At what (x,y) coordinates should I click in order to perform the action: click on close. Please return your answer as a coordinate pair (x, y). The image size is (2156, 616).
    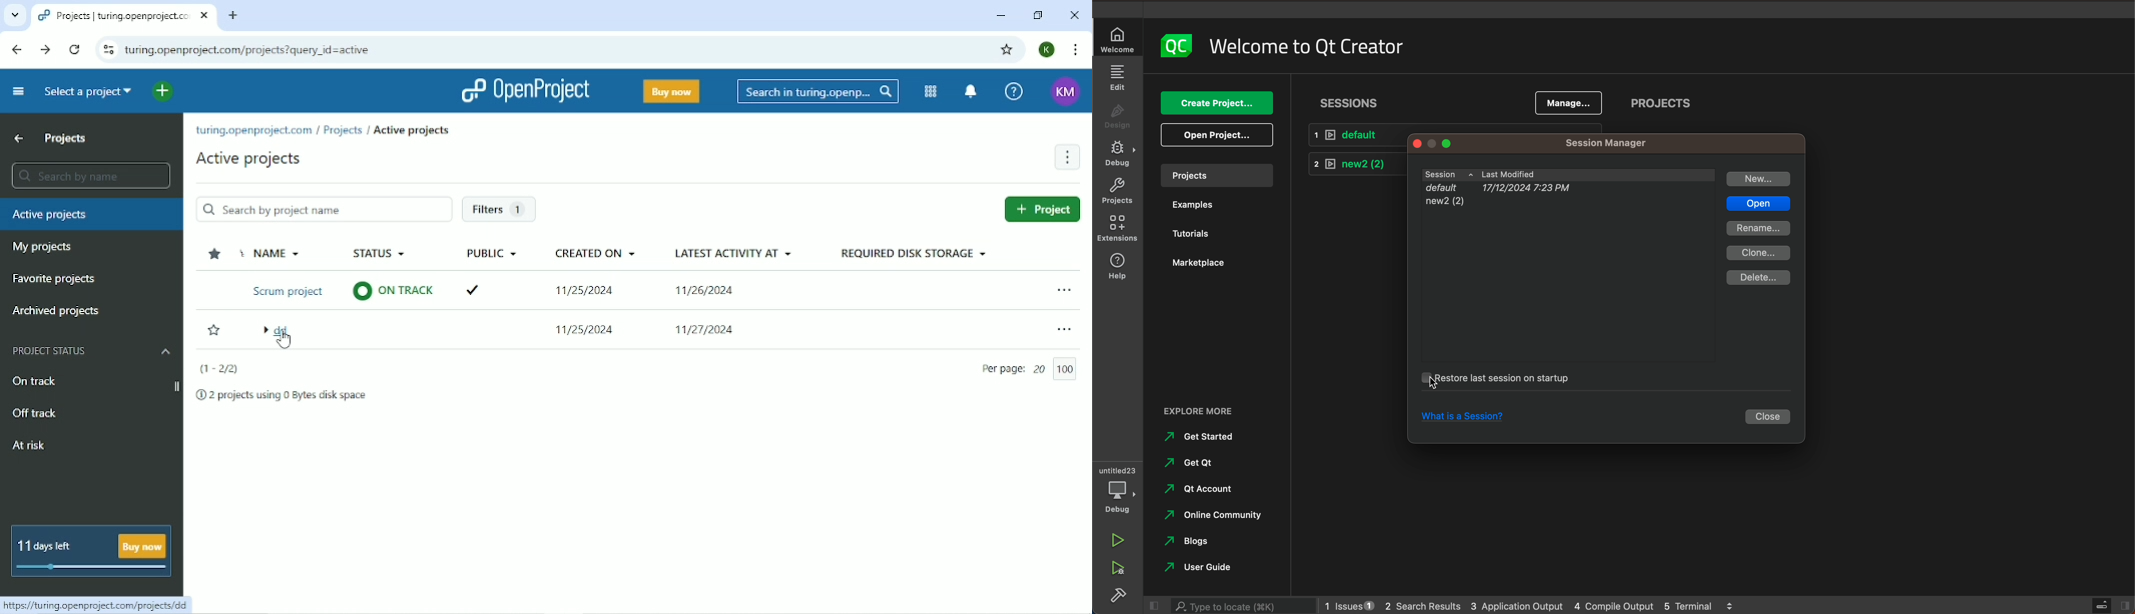
    Looking at the image, I should click on (1768, 416).